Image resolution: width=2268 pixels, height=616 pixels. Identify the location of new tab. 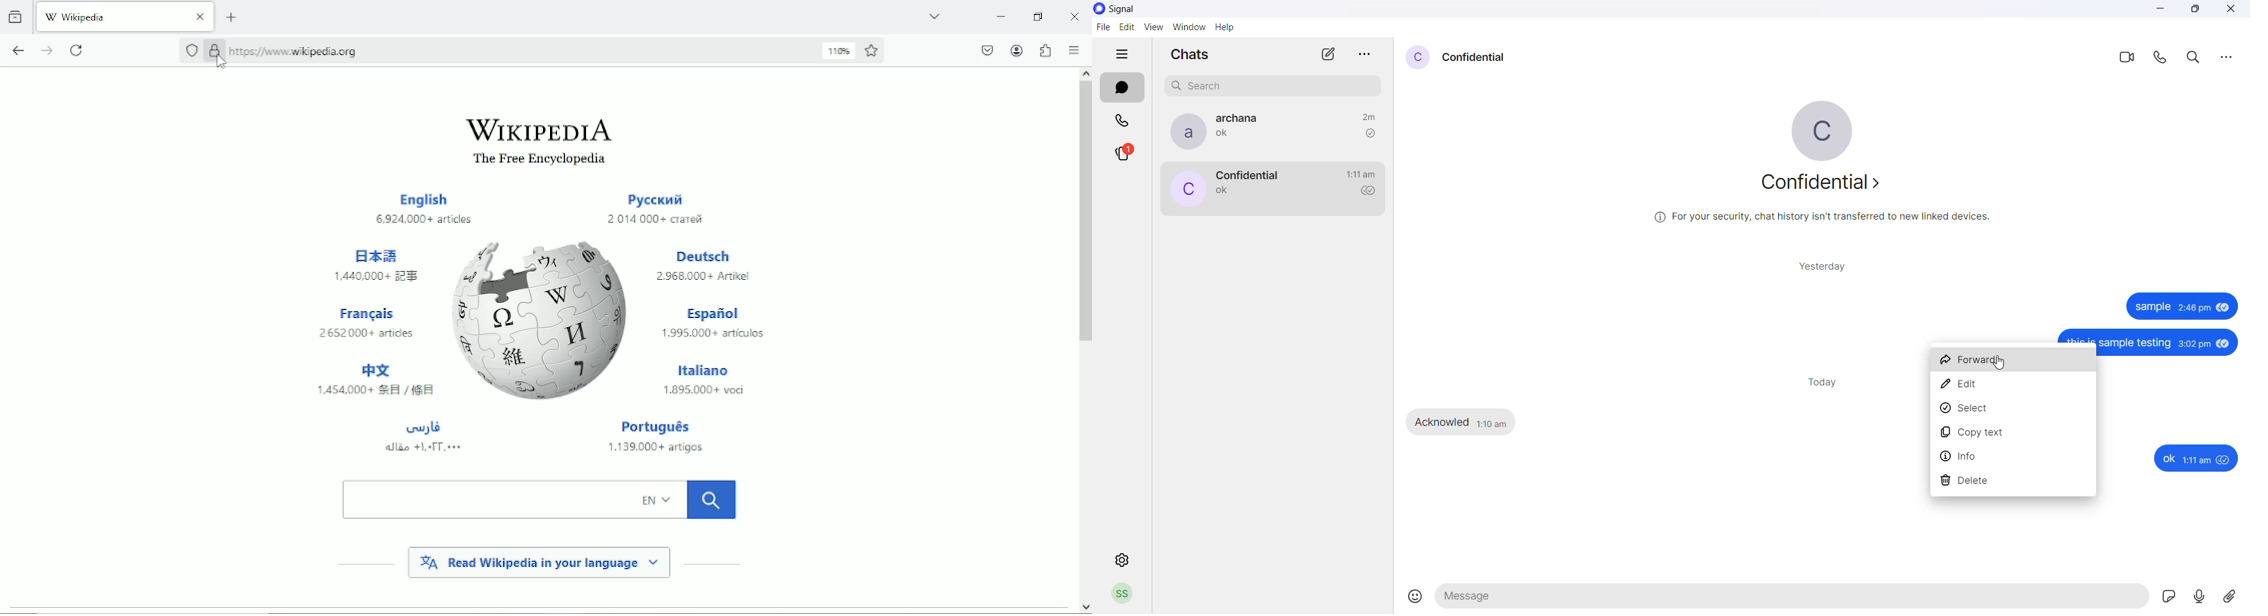
(232, 17).